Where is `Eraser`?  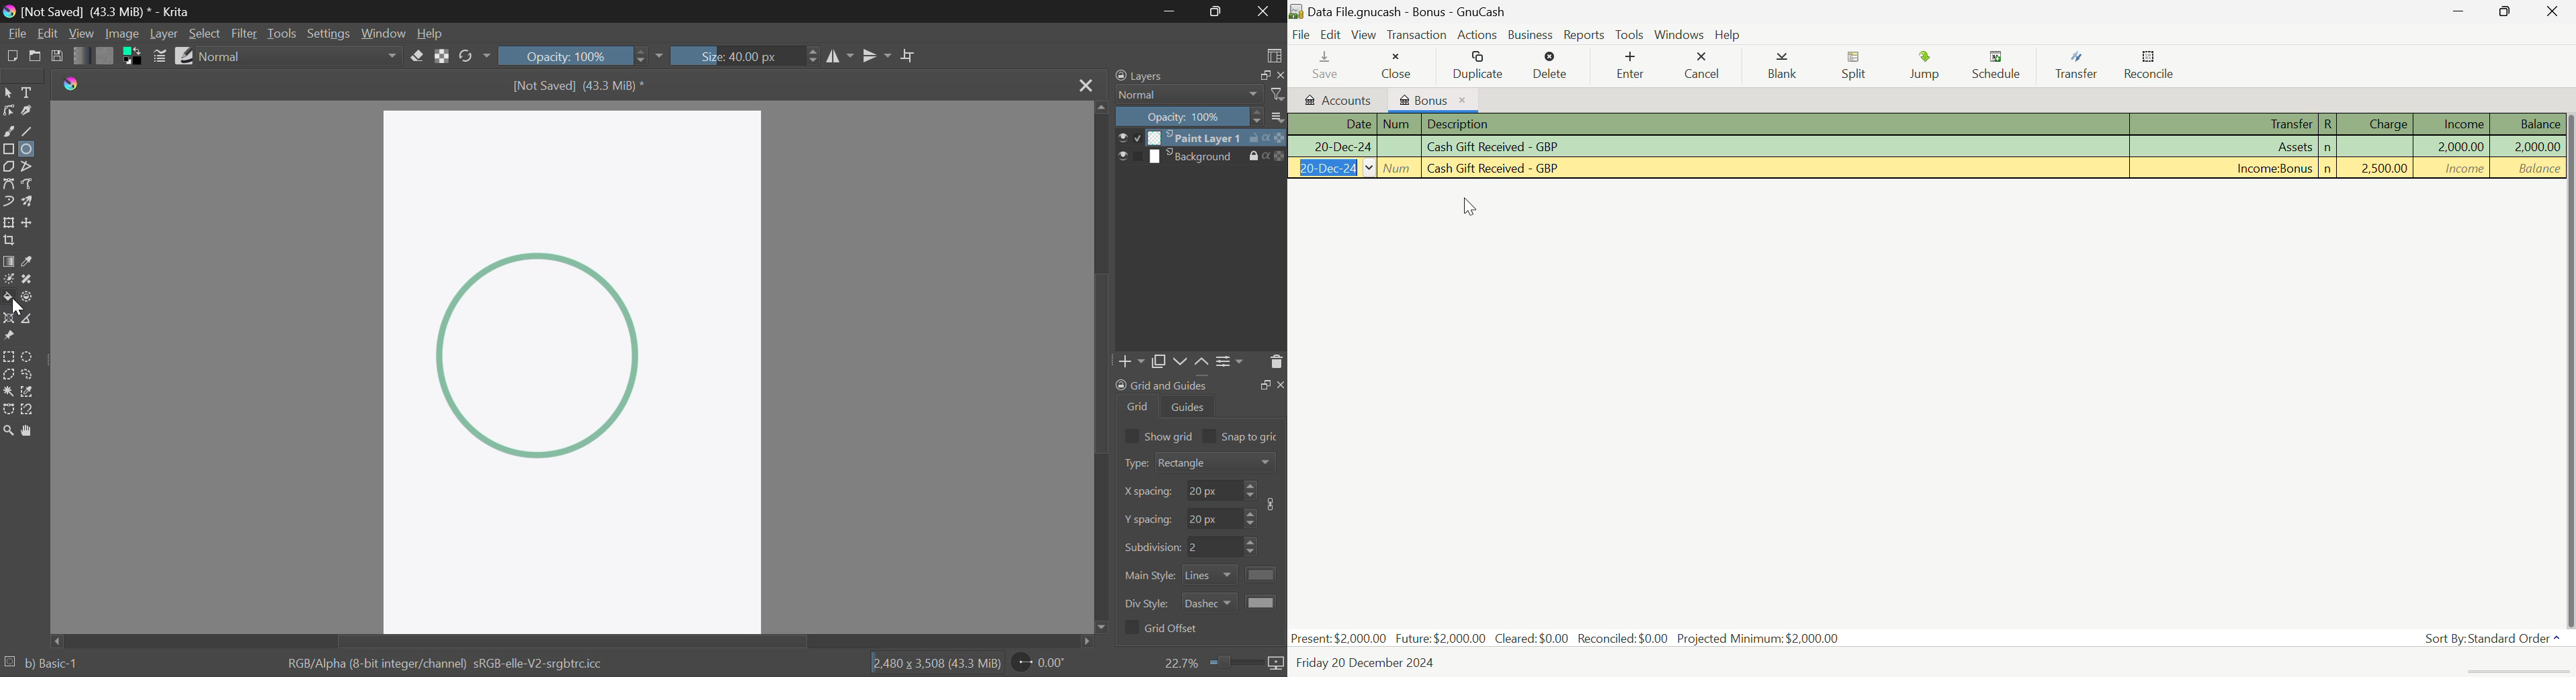 Eraser is located at coordinates (418, 56).